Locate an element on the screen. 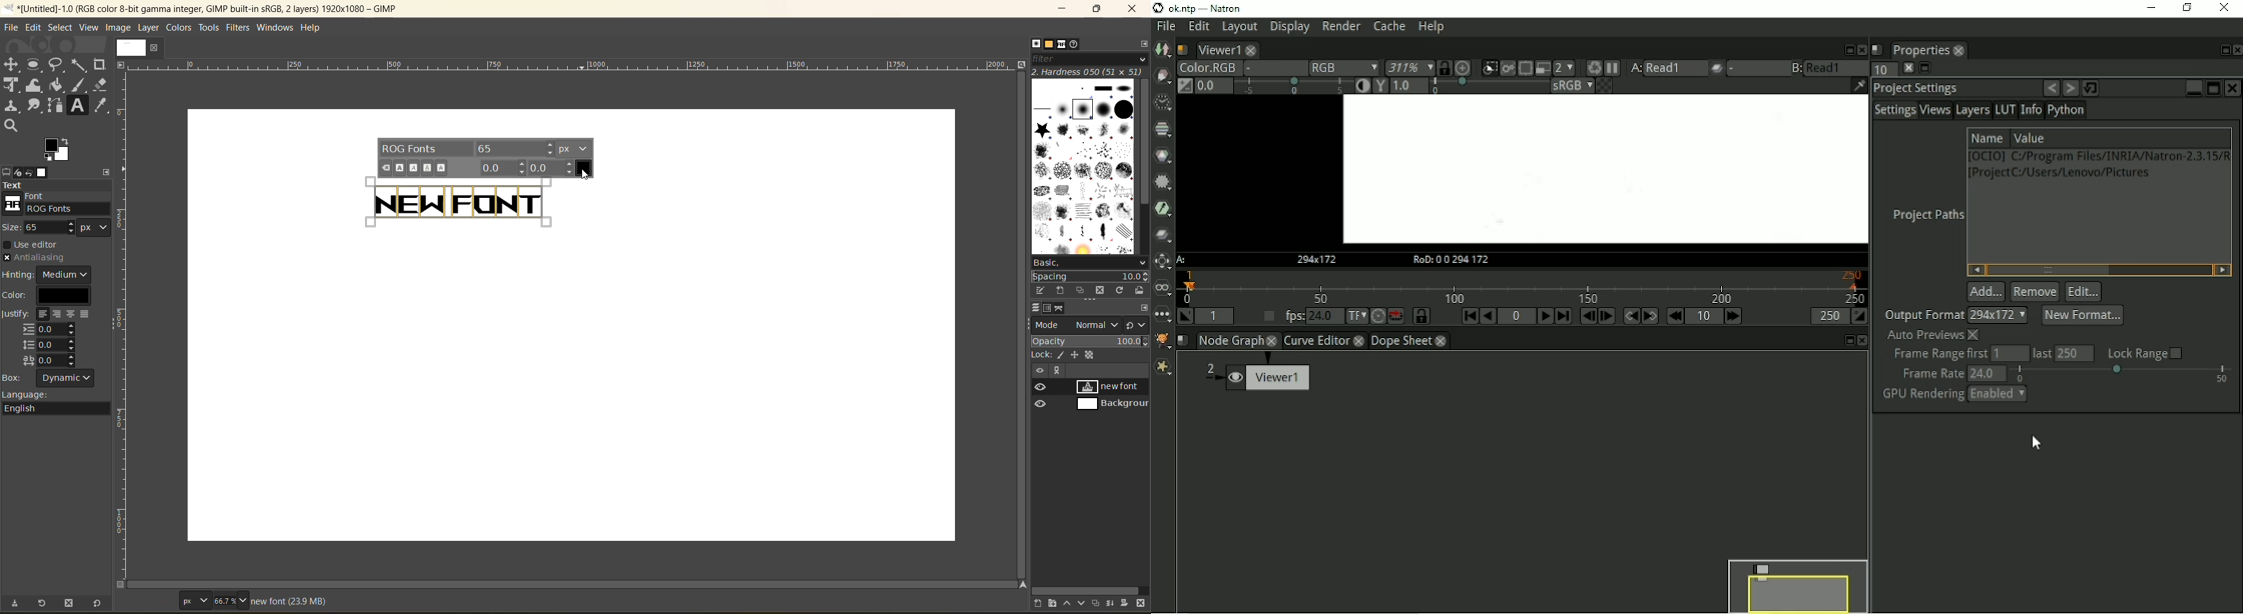 This screenshot has width=2268, height=616. brushes is located at coordinates (1083, 168).